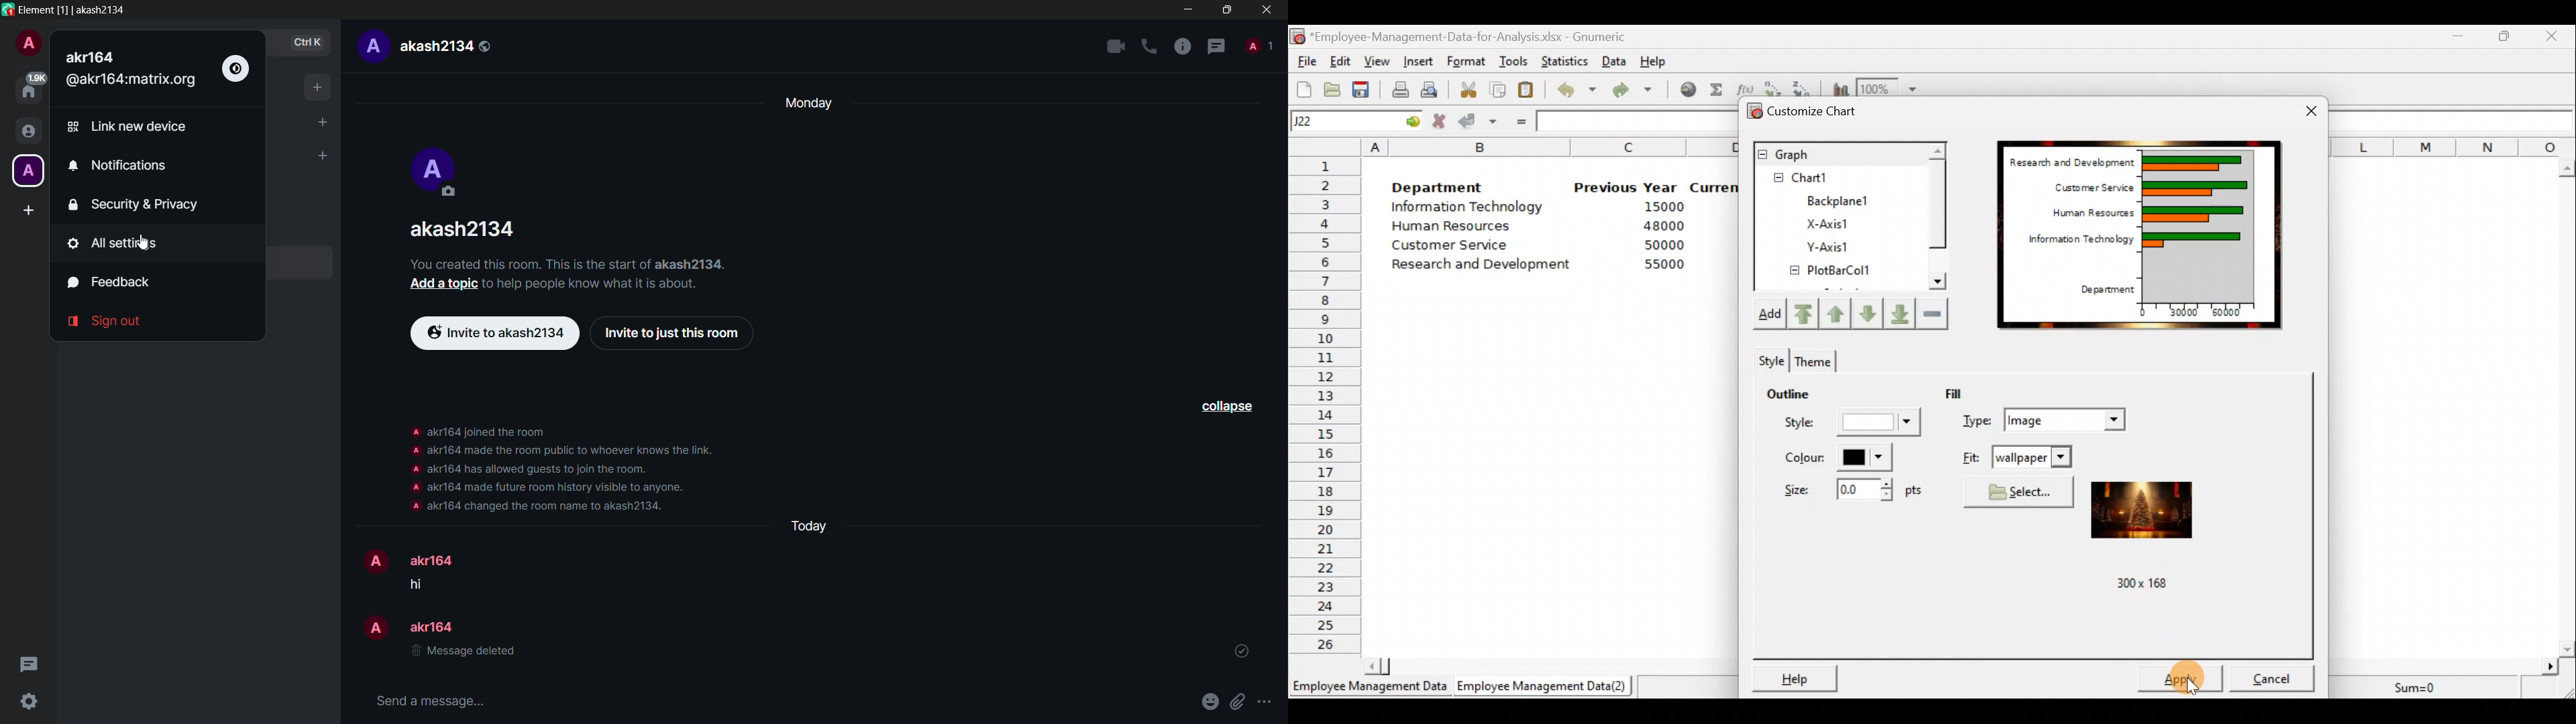  What do you see at coordinates (1848, 425) in the screenshot?
I see `Style` at bounding box center [1848, 425].